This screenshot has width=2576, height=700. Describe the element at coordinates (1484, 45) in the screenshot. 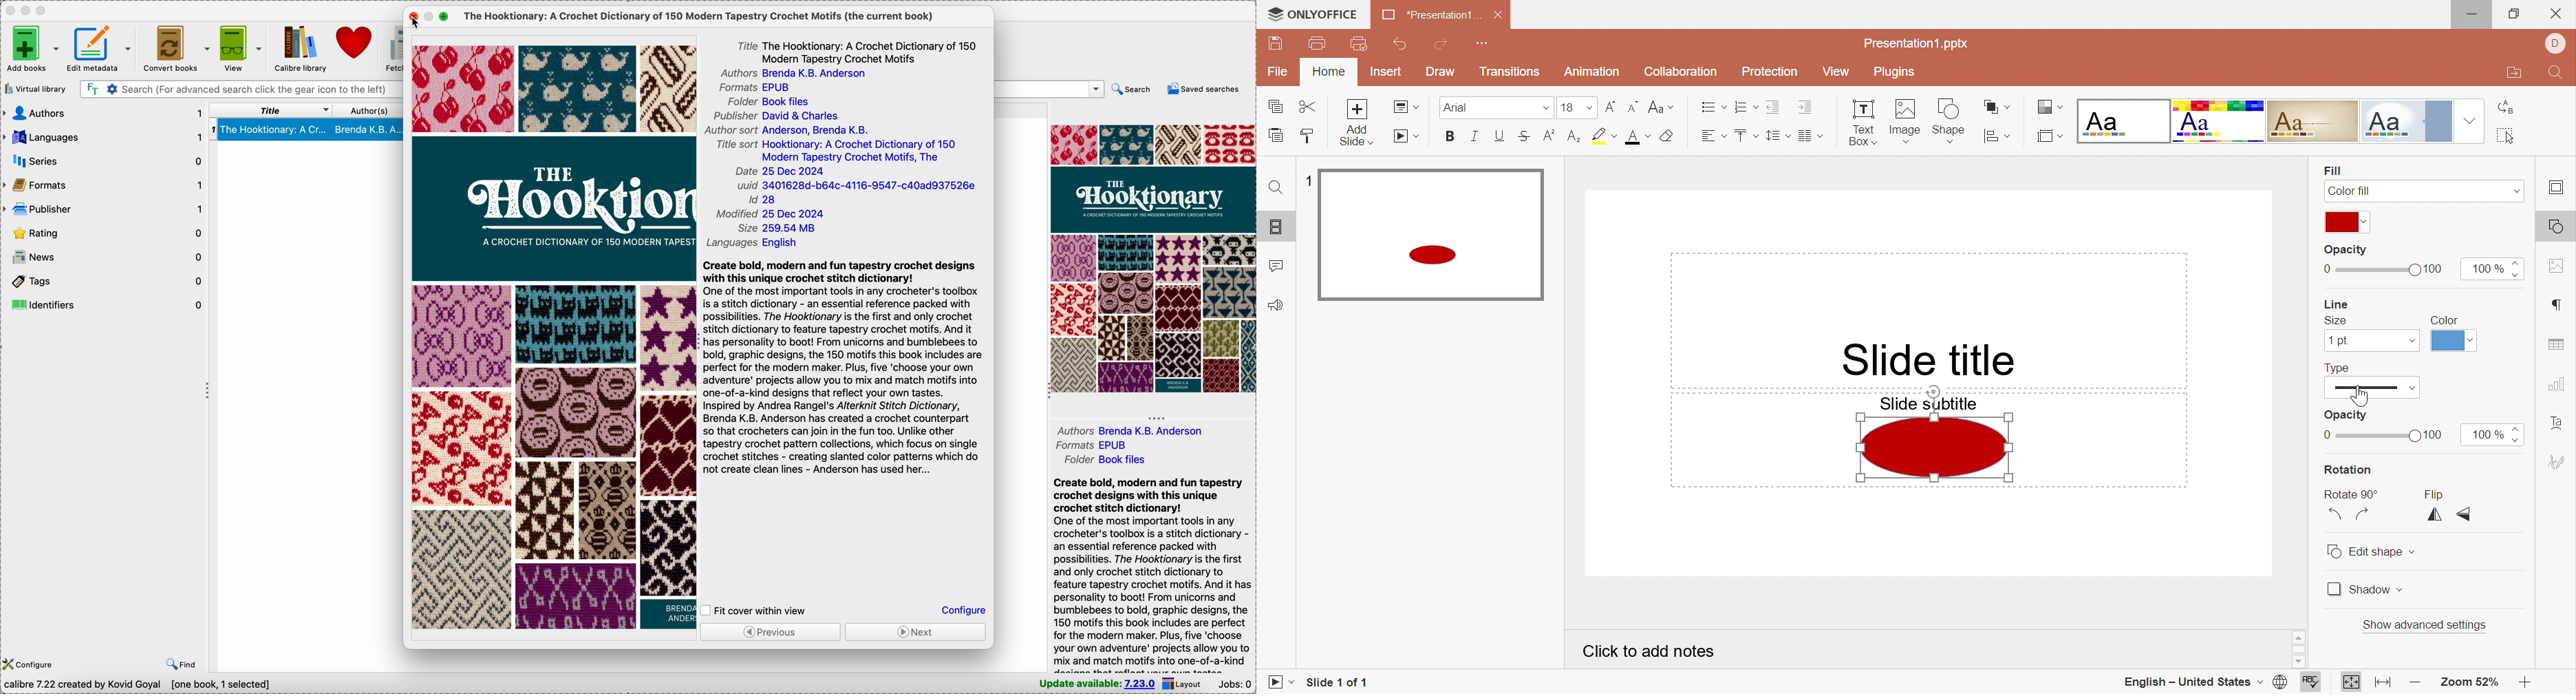

I see `Customize Quick Access Toolbar` at that location.